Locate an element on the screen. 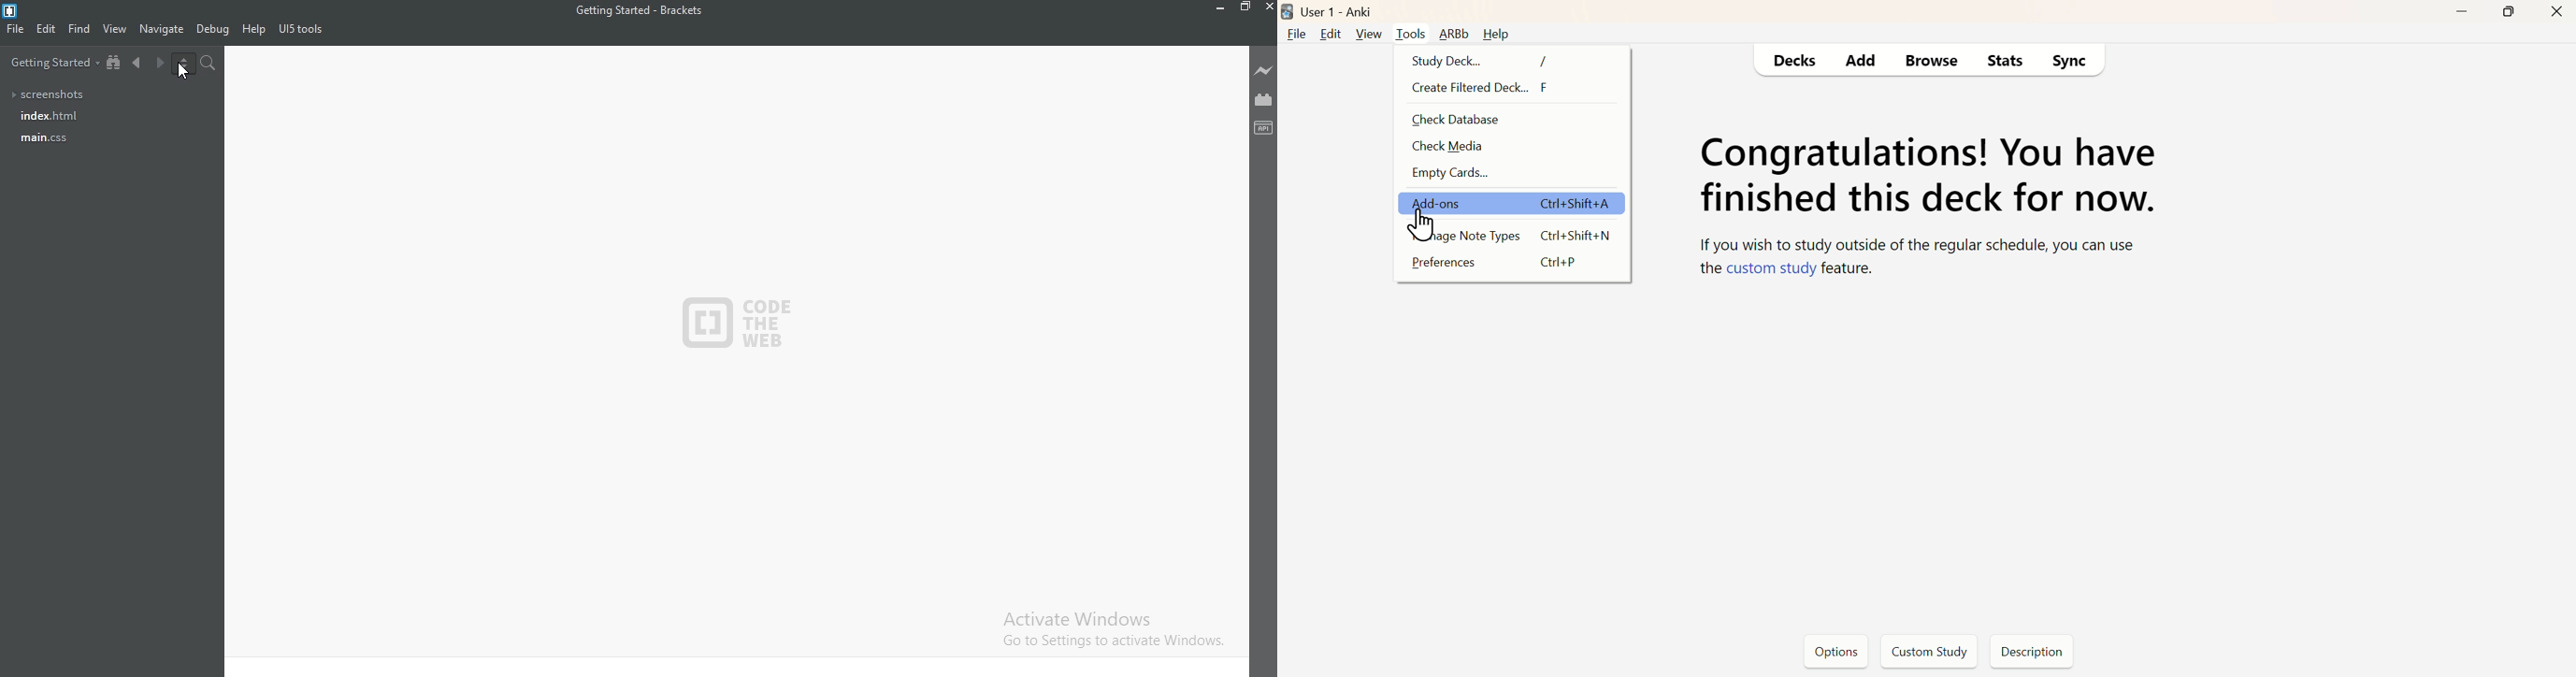 The width and height of the screenshot is (2576, 700). Minimize is located at coordinates (2462, 12).